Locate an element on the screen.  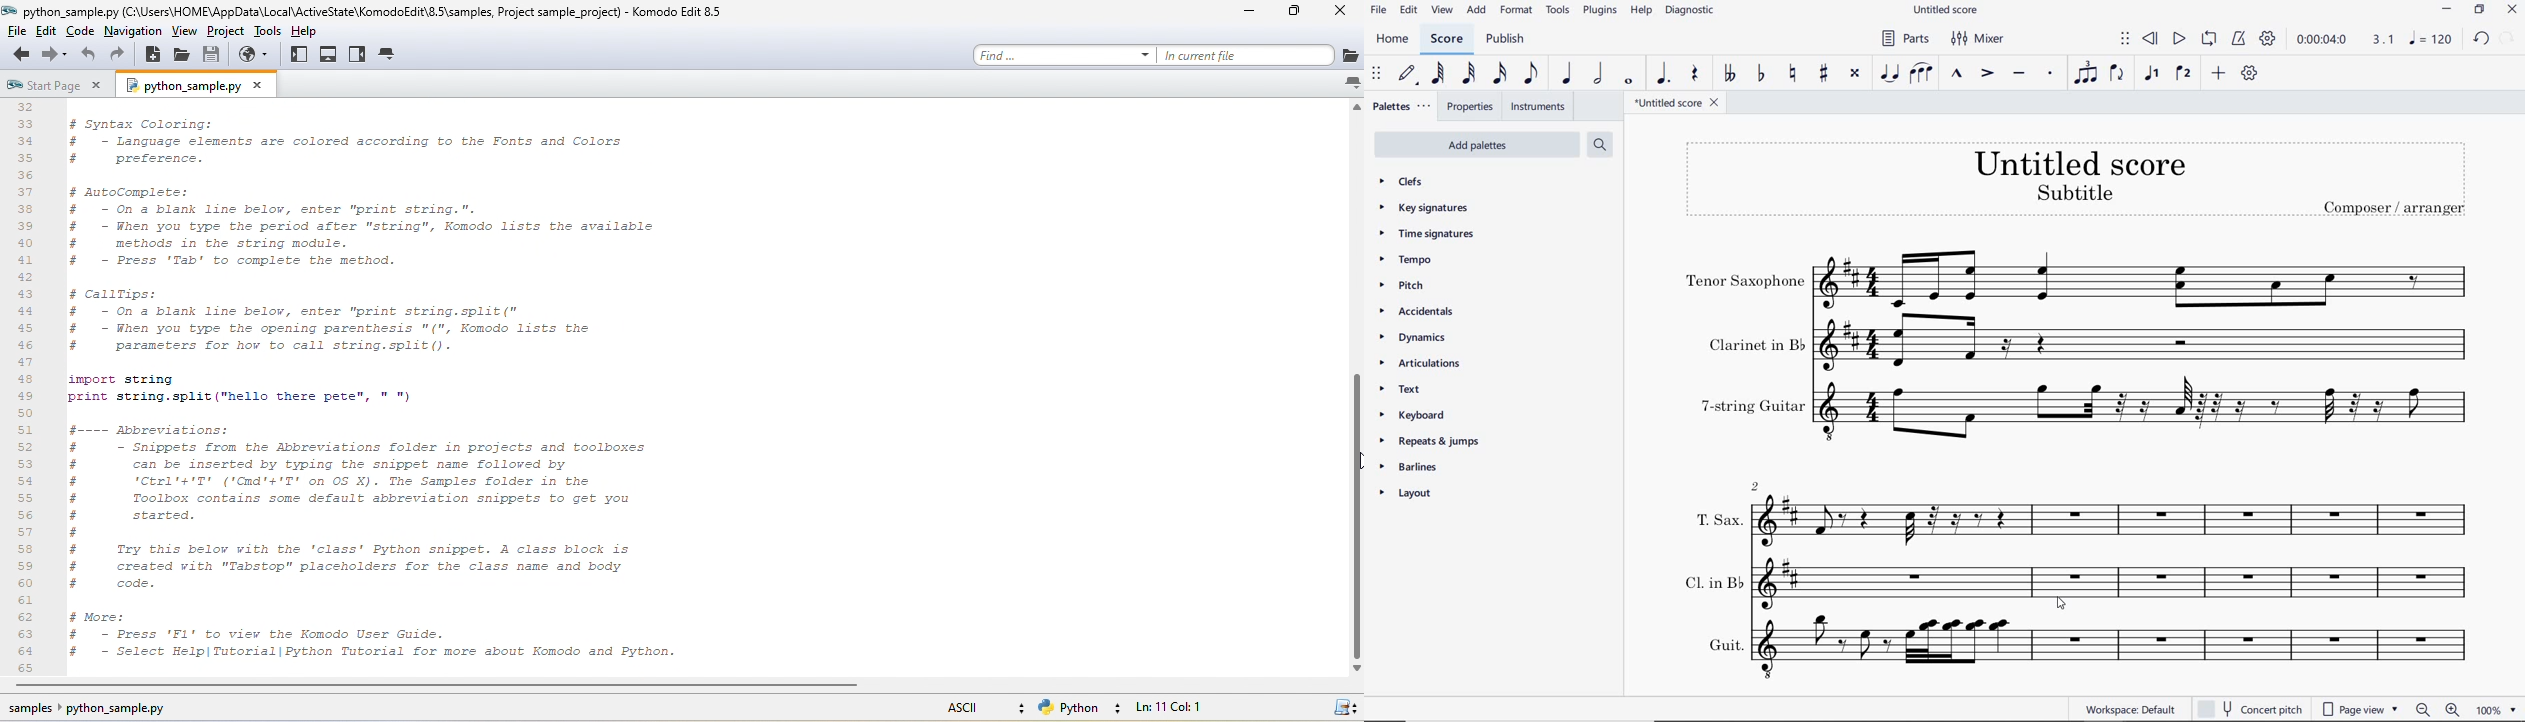
HALF NOTE is located at coordinates (1598, 75).